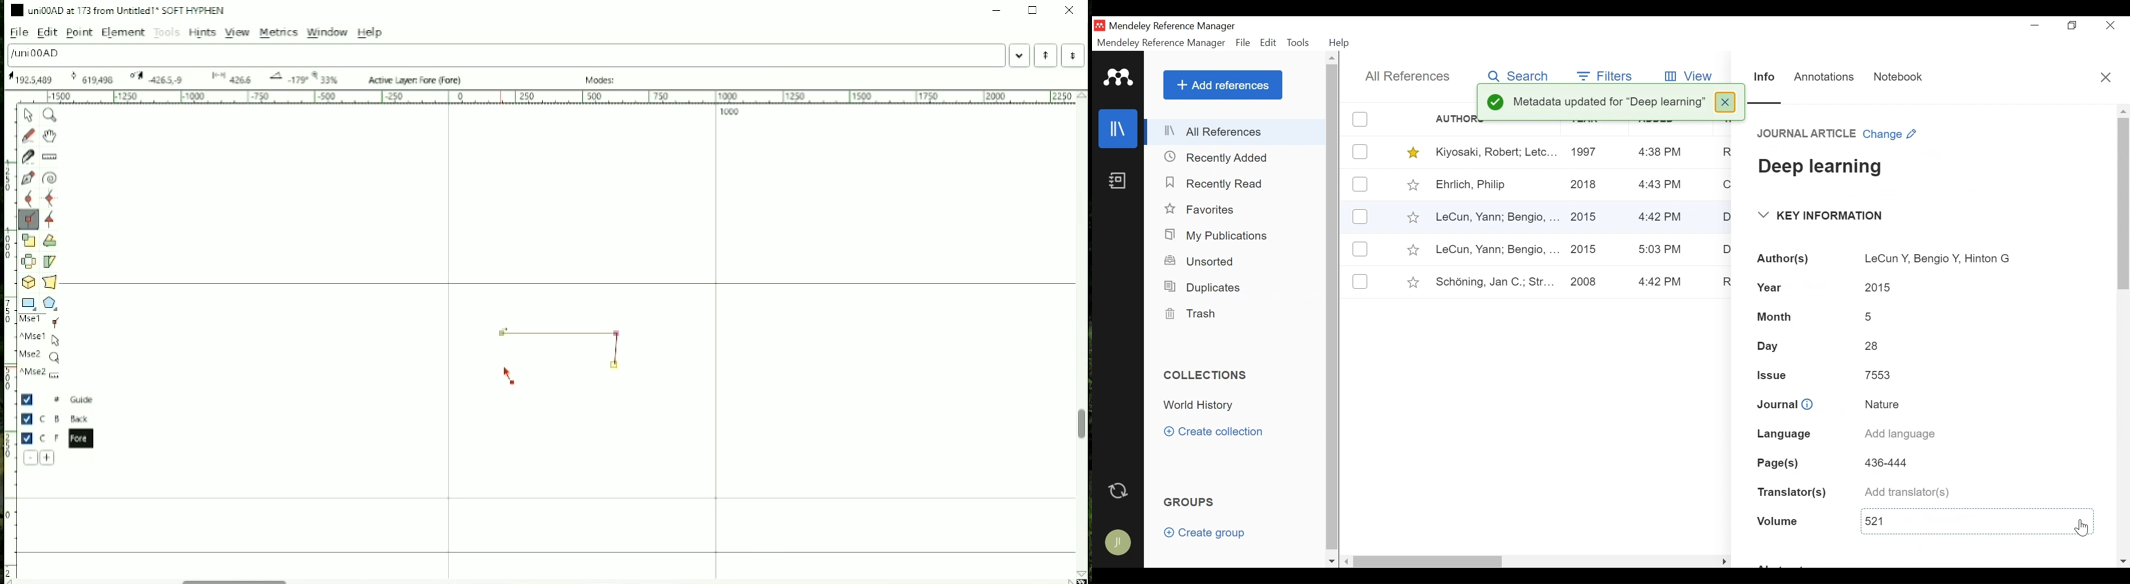 The width and height of the screenshot is (2156, 588). I want to click on Hints, so click(202, 34).